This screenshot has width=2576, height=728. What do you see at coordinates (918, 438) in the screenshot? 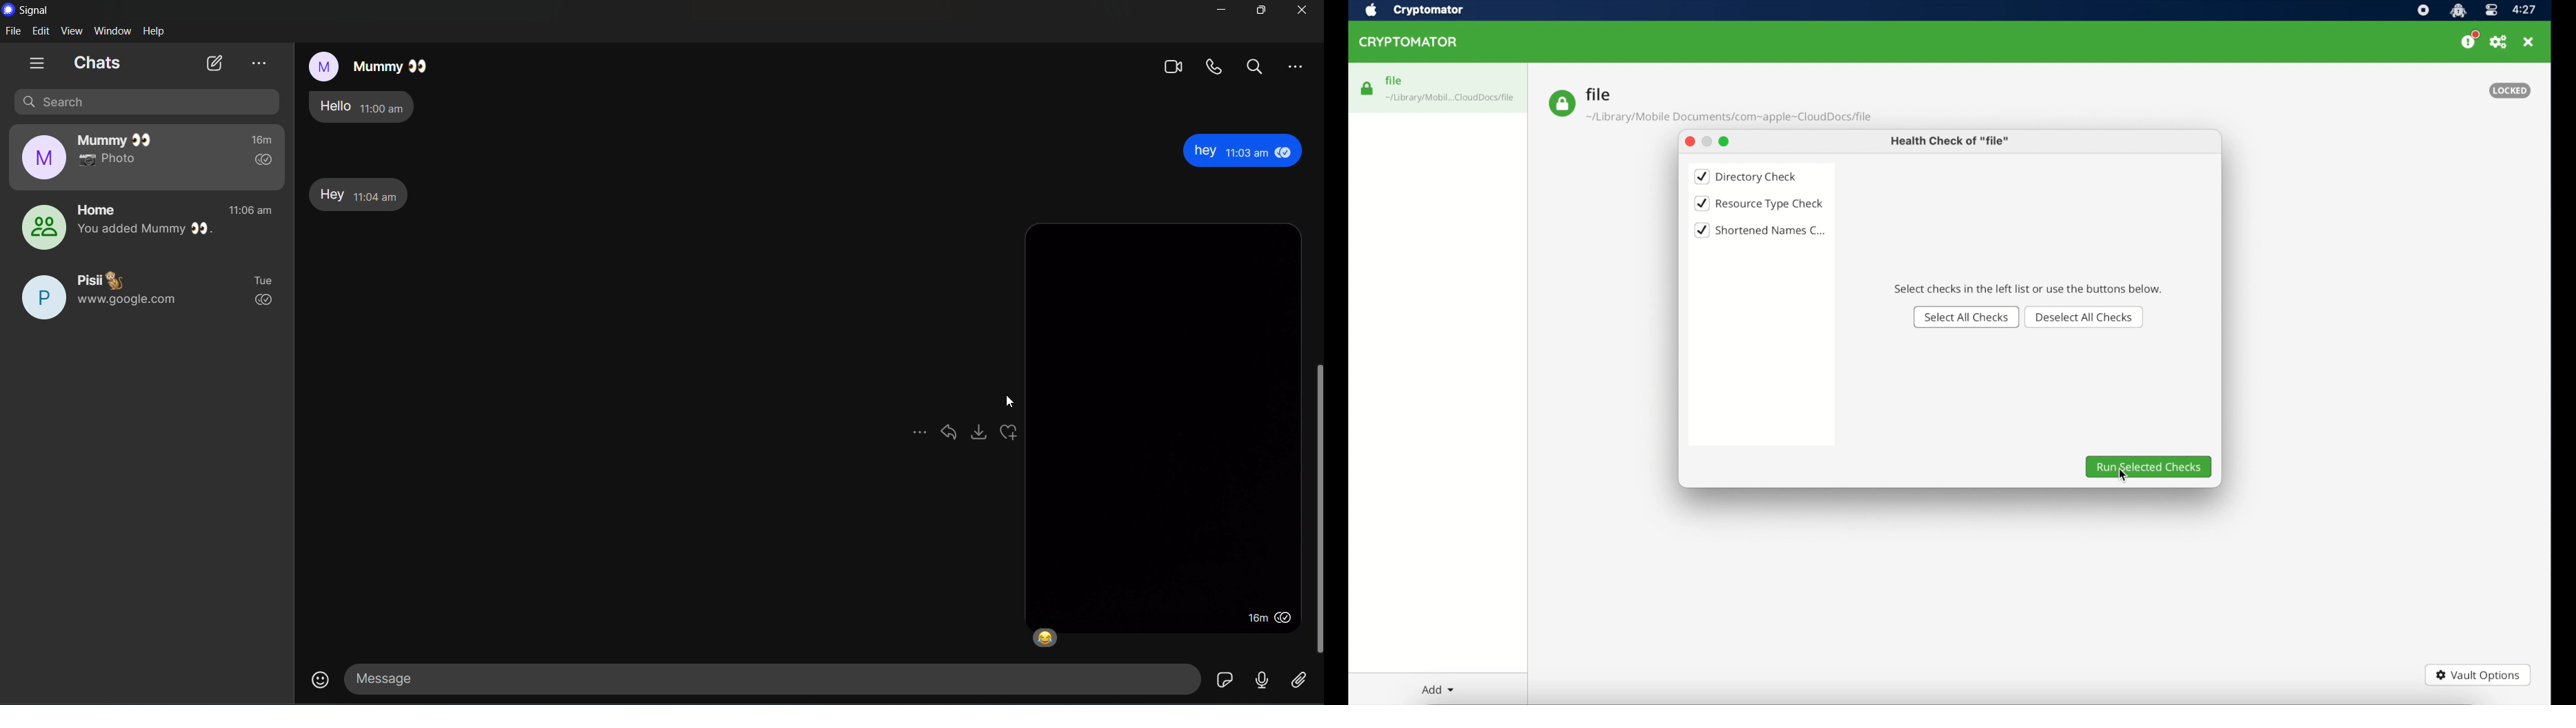
I see `more` at bounding box center [918, 438].